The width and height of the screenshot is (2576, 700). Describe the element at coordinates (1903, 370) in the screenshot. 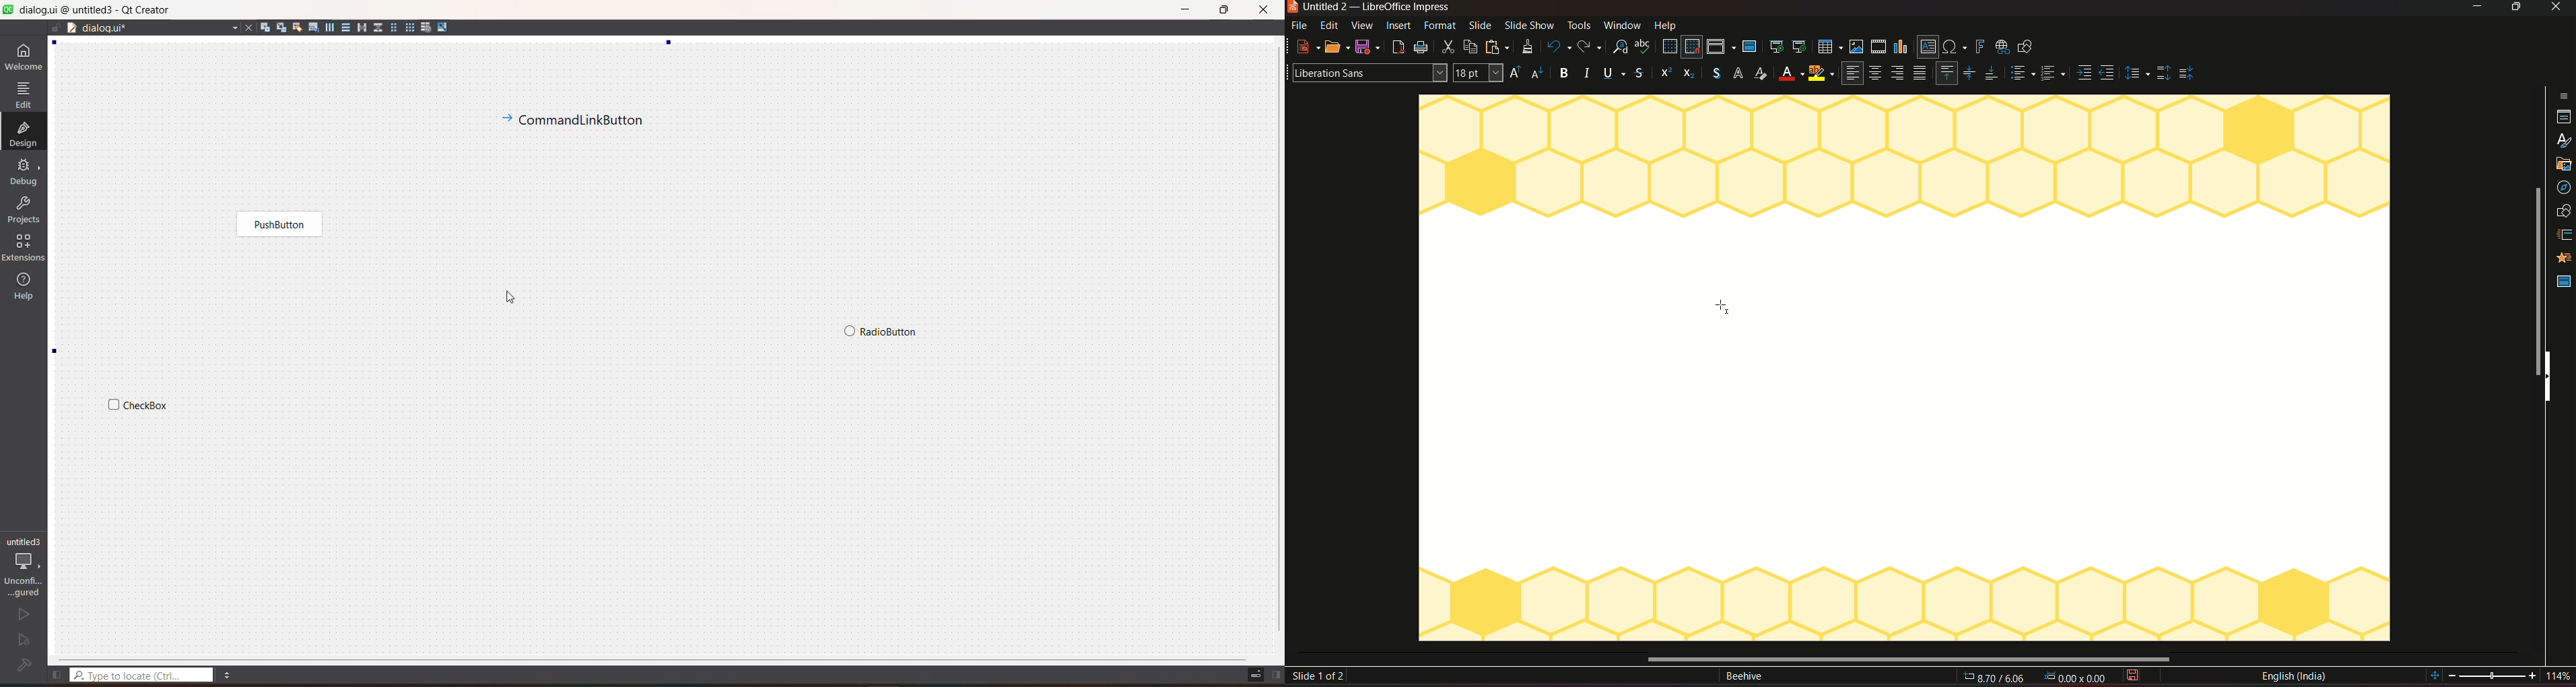

I see `workspace` at that location.